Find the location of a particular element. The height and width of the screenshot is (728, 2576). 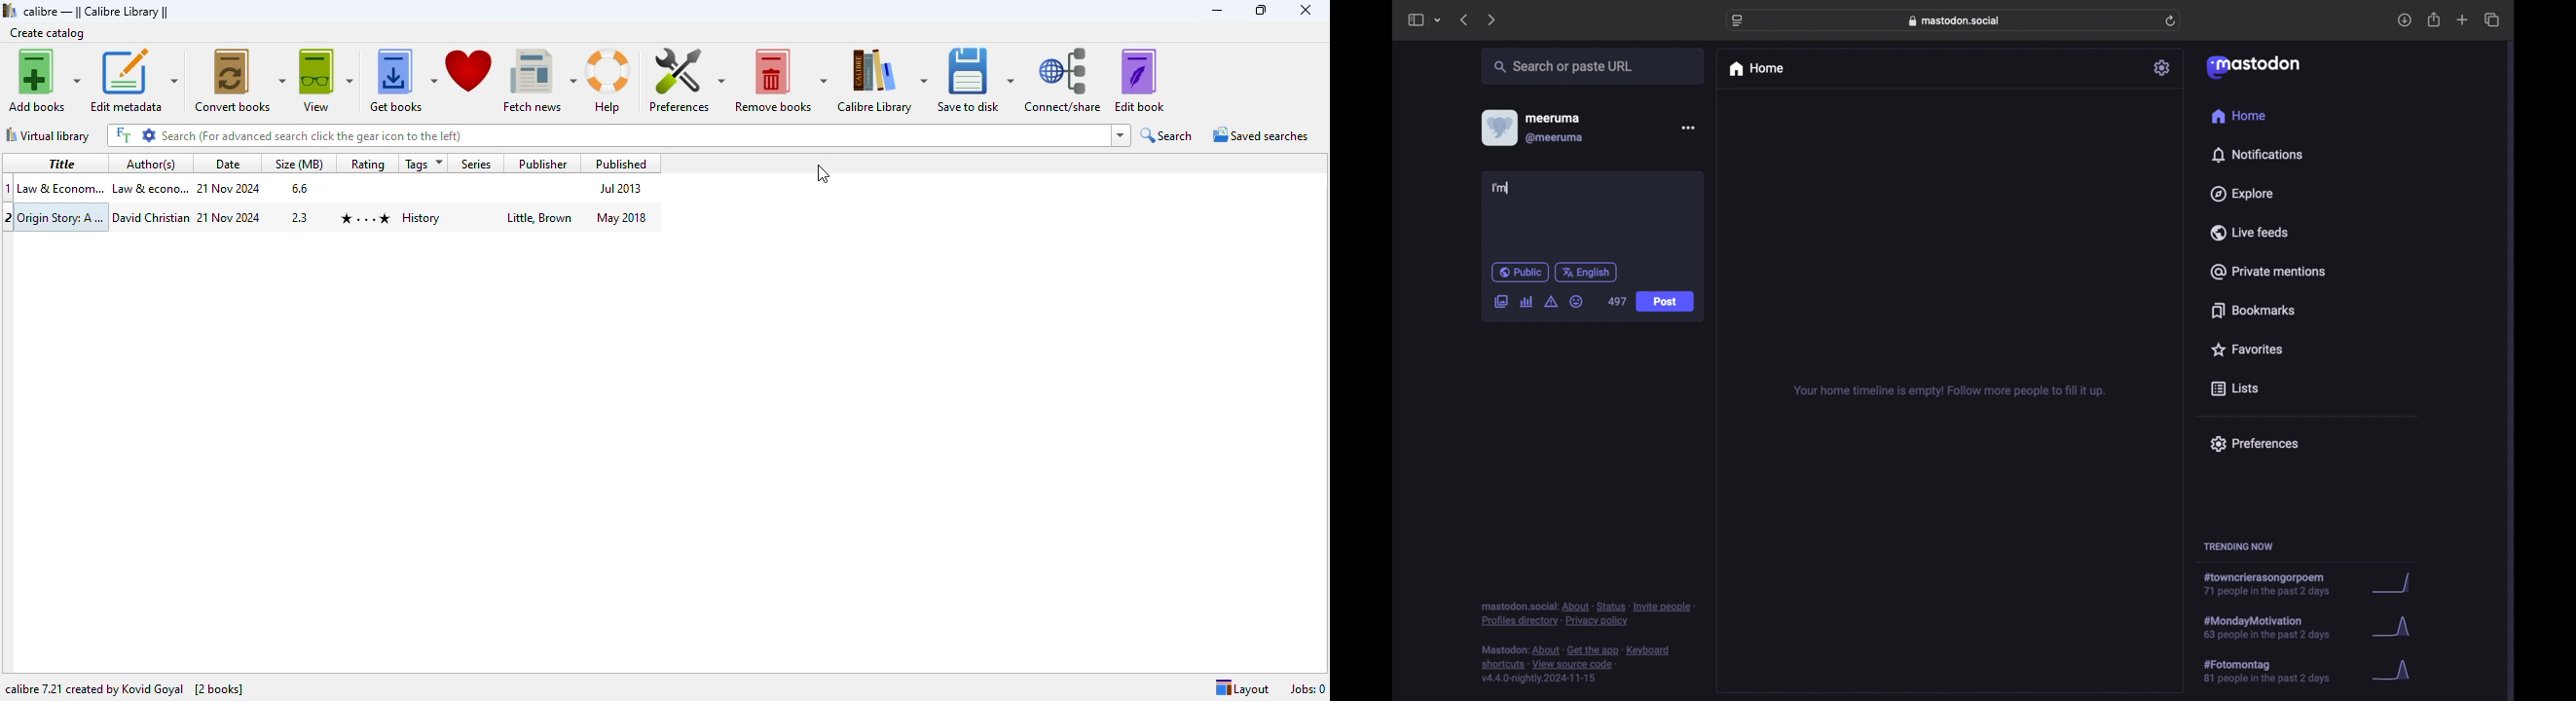

virtual library is located at coordinates (49, 135).